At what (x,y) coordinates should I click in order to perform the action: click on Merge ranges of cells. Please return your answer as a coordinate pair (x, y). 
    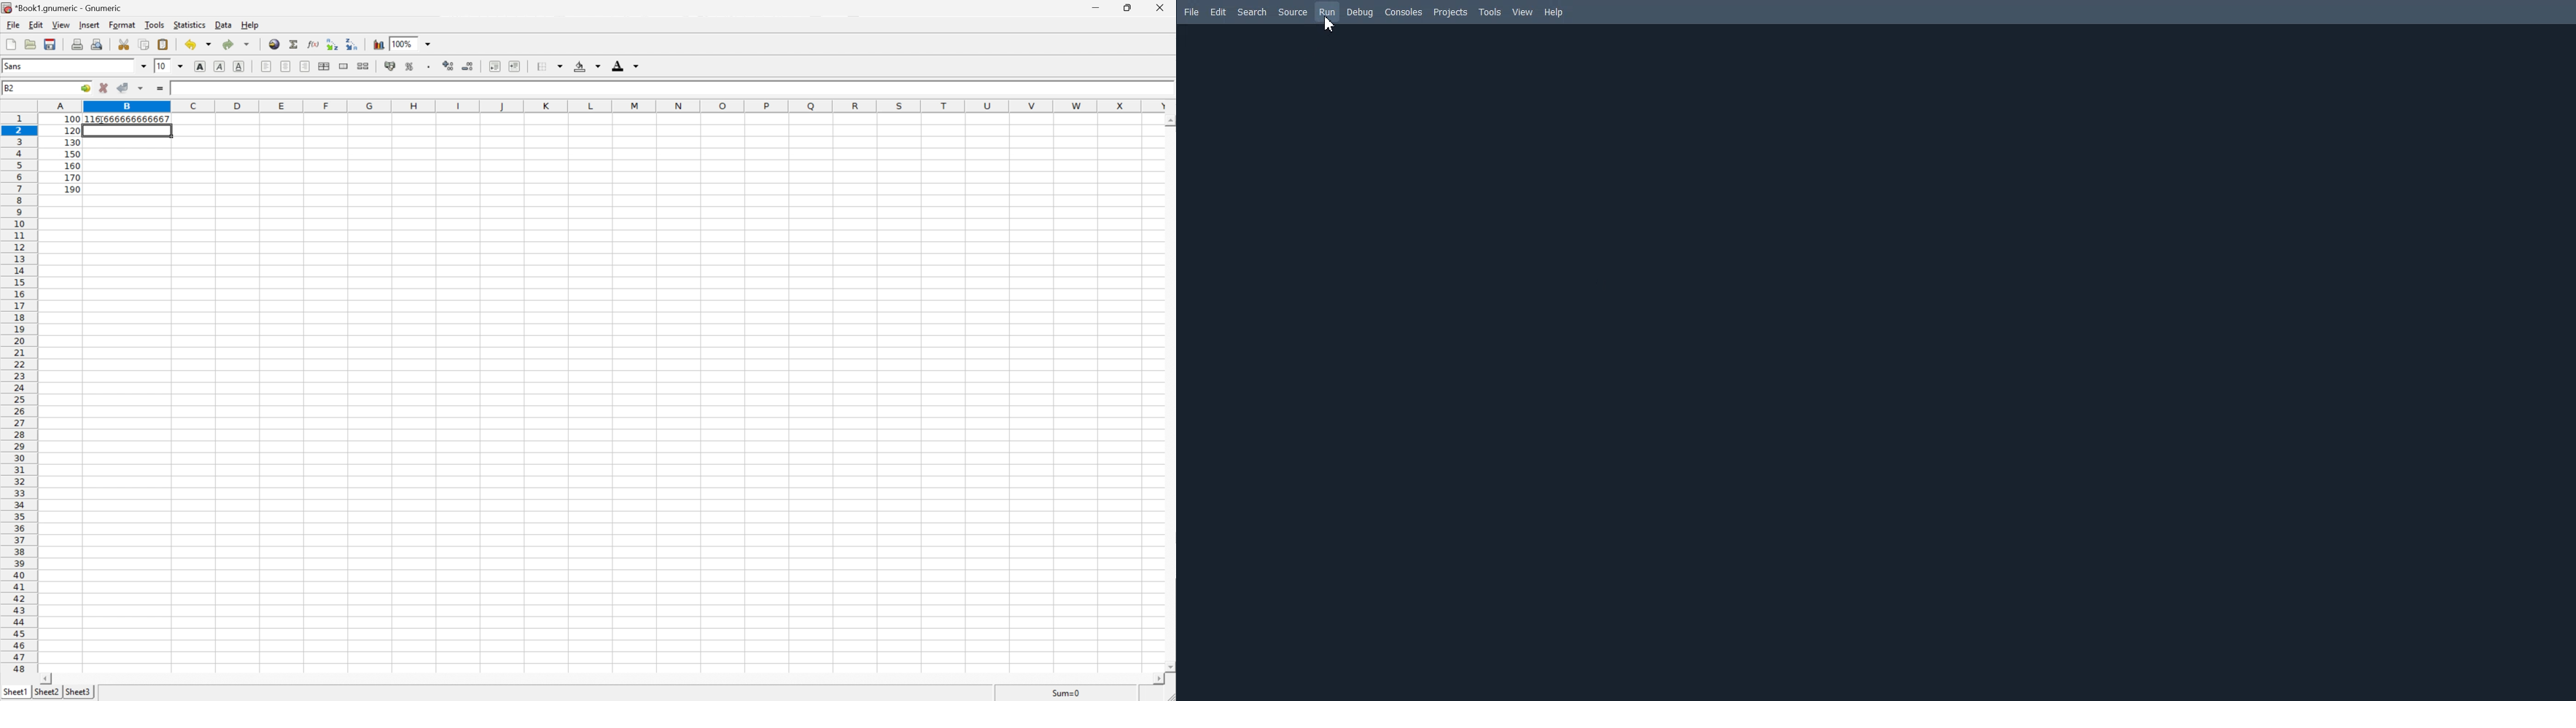
    Looking at the image, I should click on (344, 66).